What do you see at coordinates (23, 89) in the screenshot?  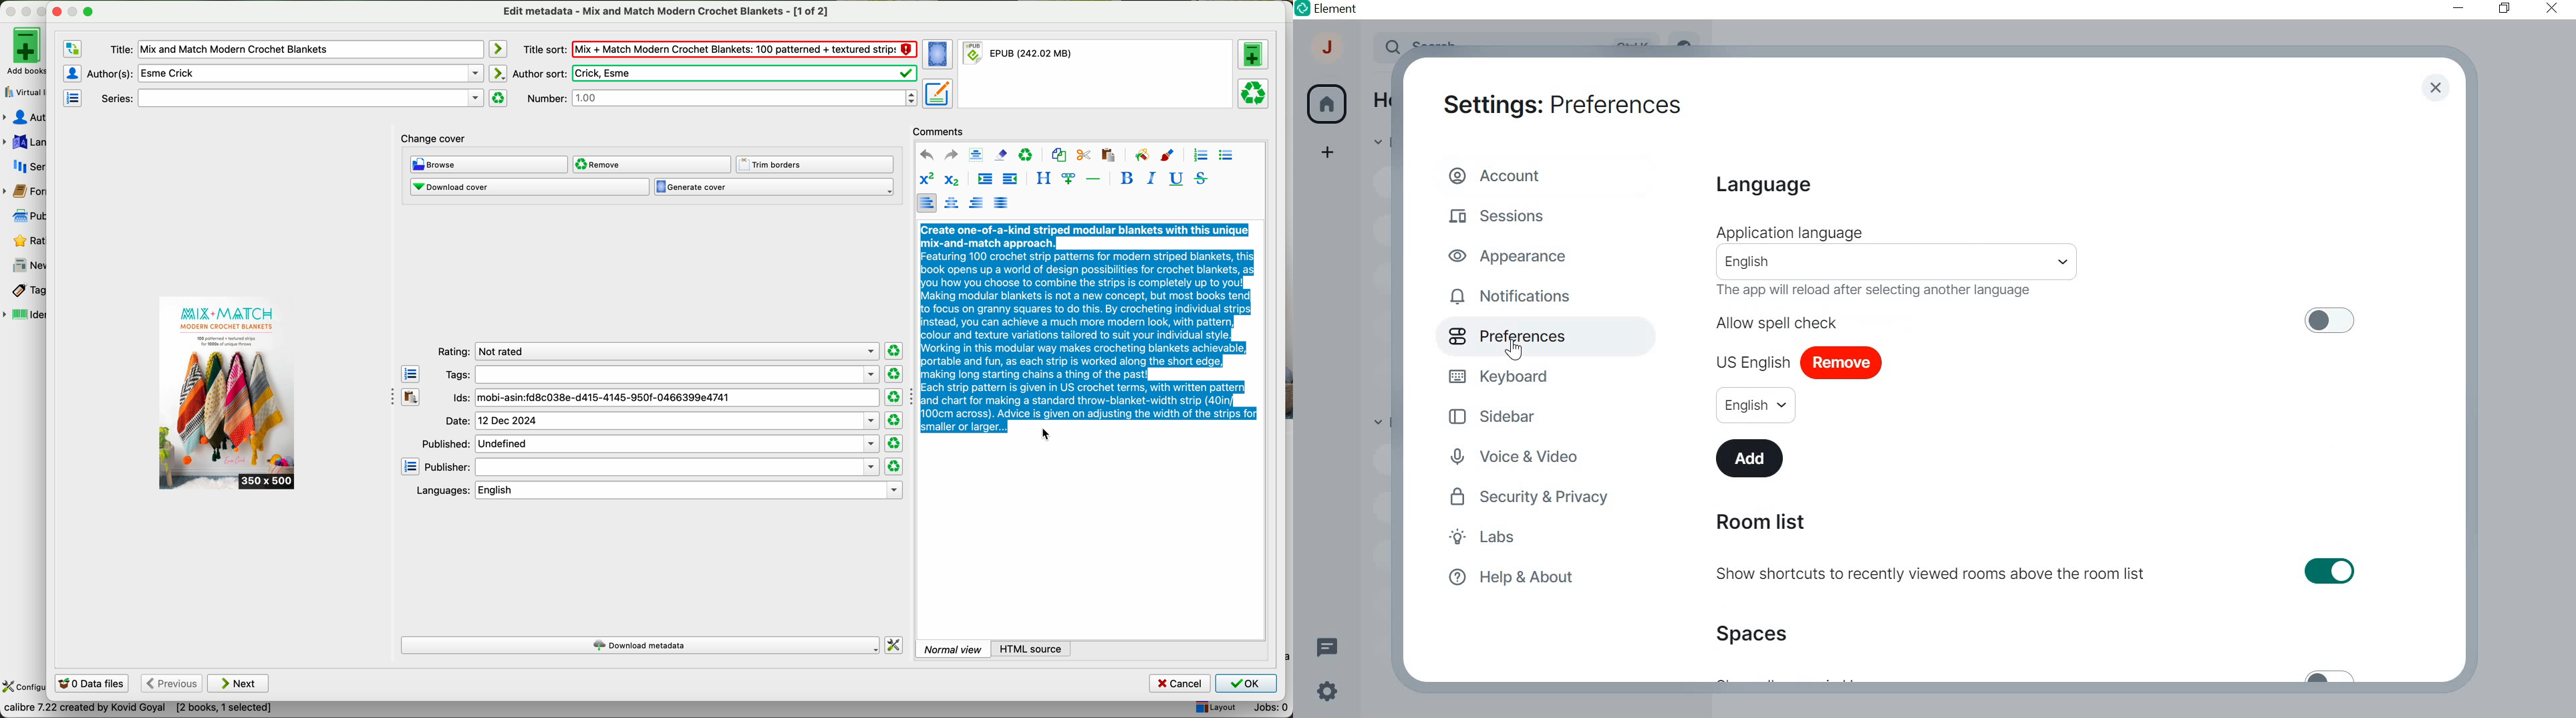 I see `virtual library` at bounding box center [23, 89].